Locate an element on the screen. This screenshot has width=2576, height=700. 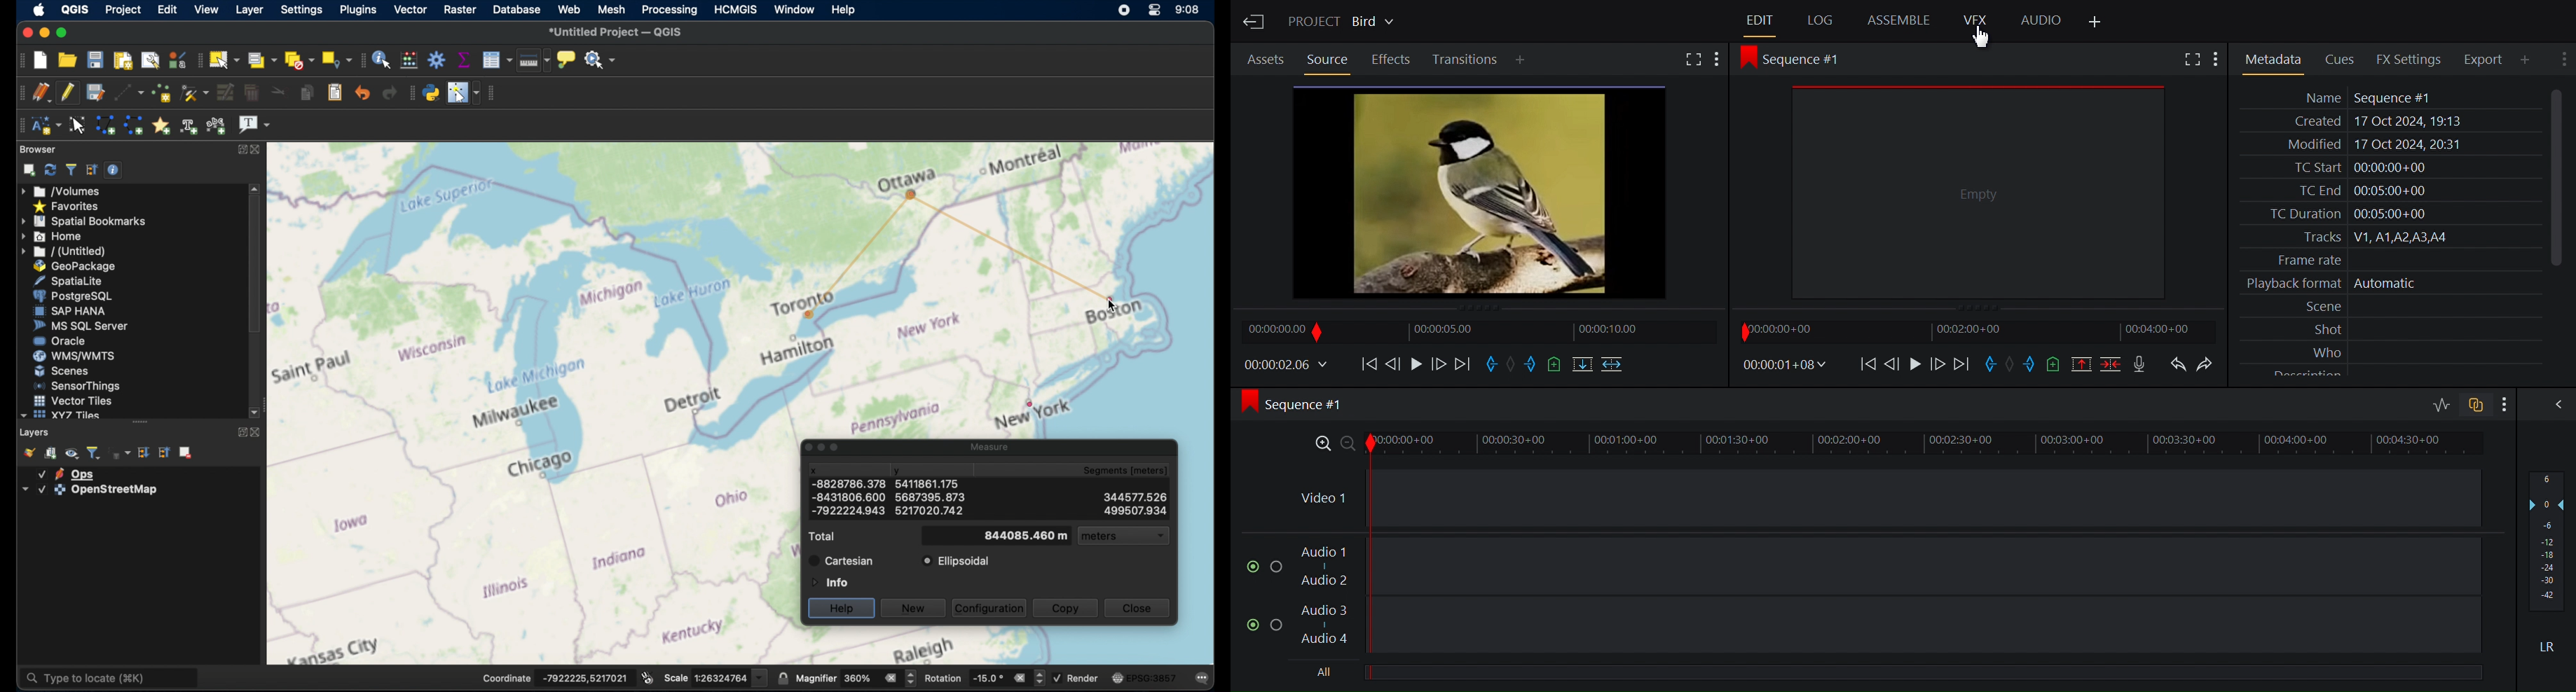
Mark in is located at coordinates (1988, 364).